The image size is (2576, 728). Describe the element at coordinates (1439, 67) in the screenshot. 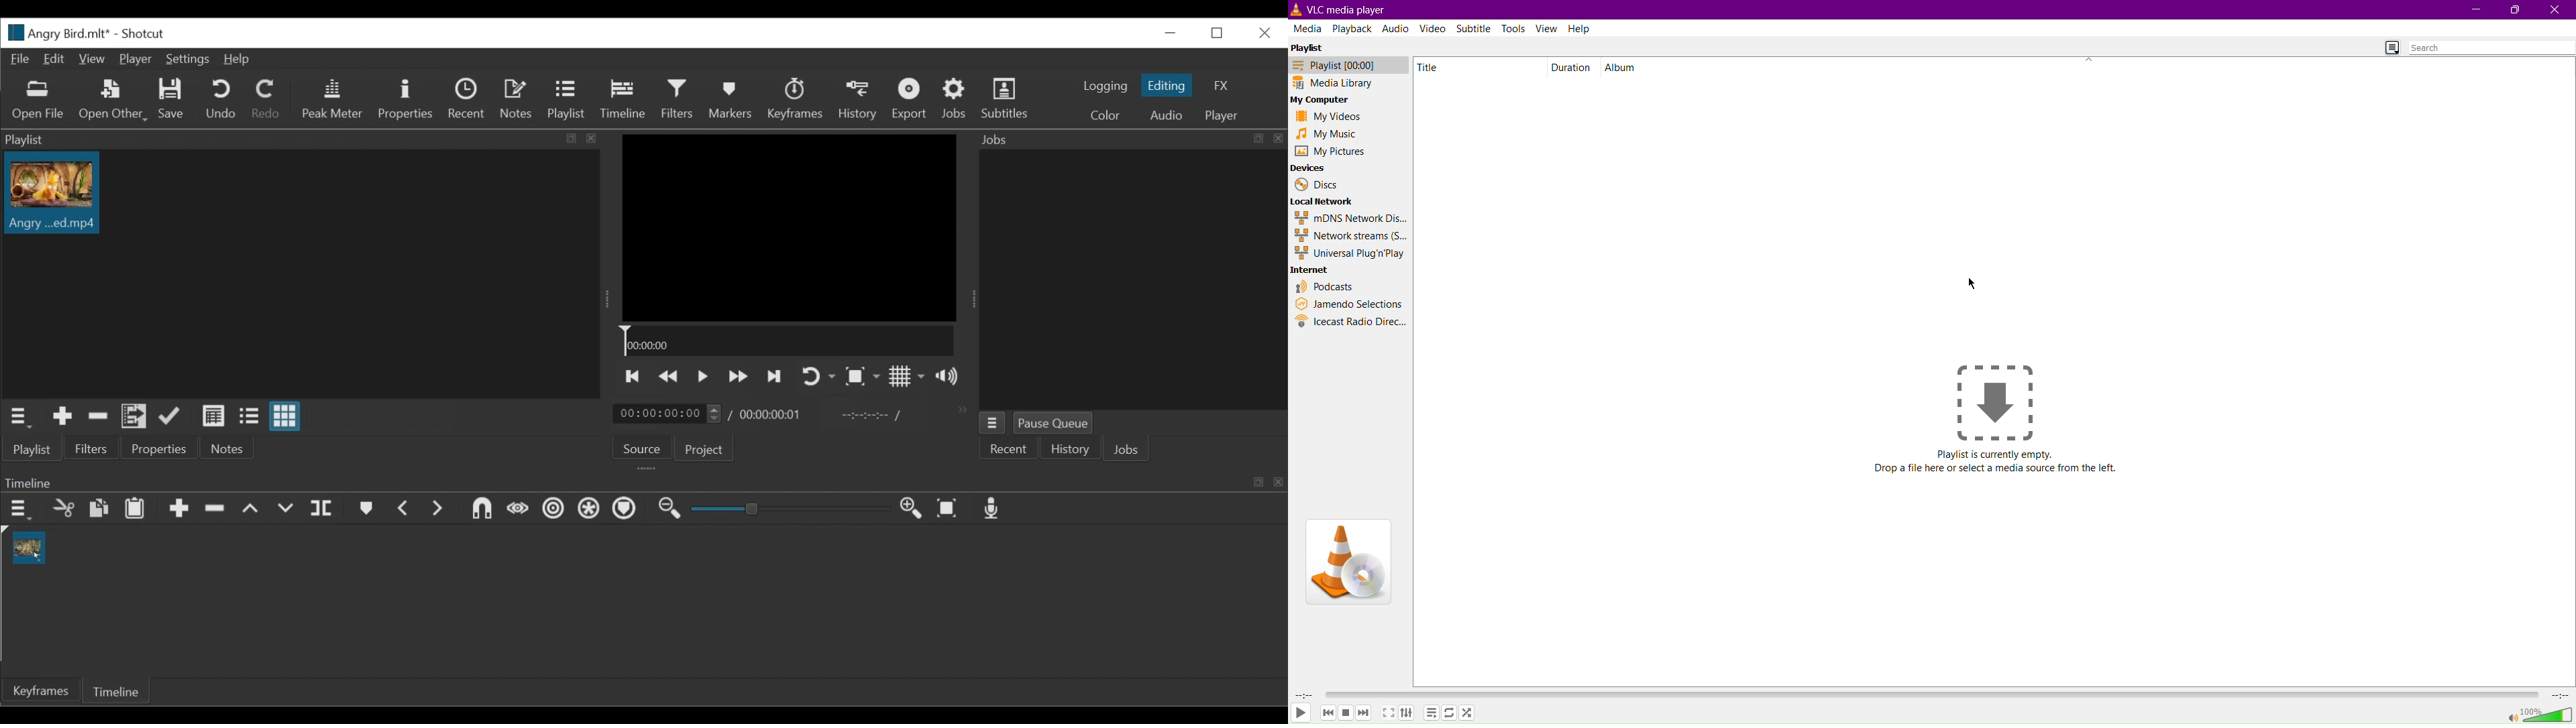

I see `Title` at that location.